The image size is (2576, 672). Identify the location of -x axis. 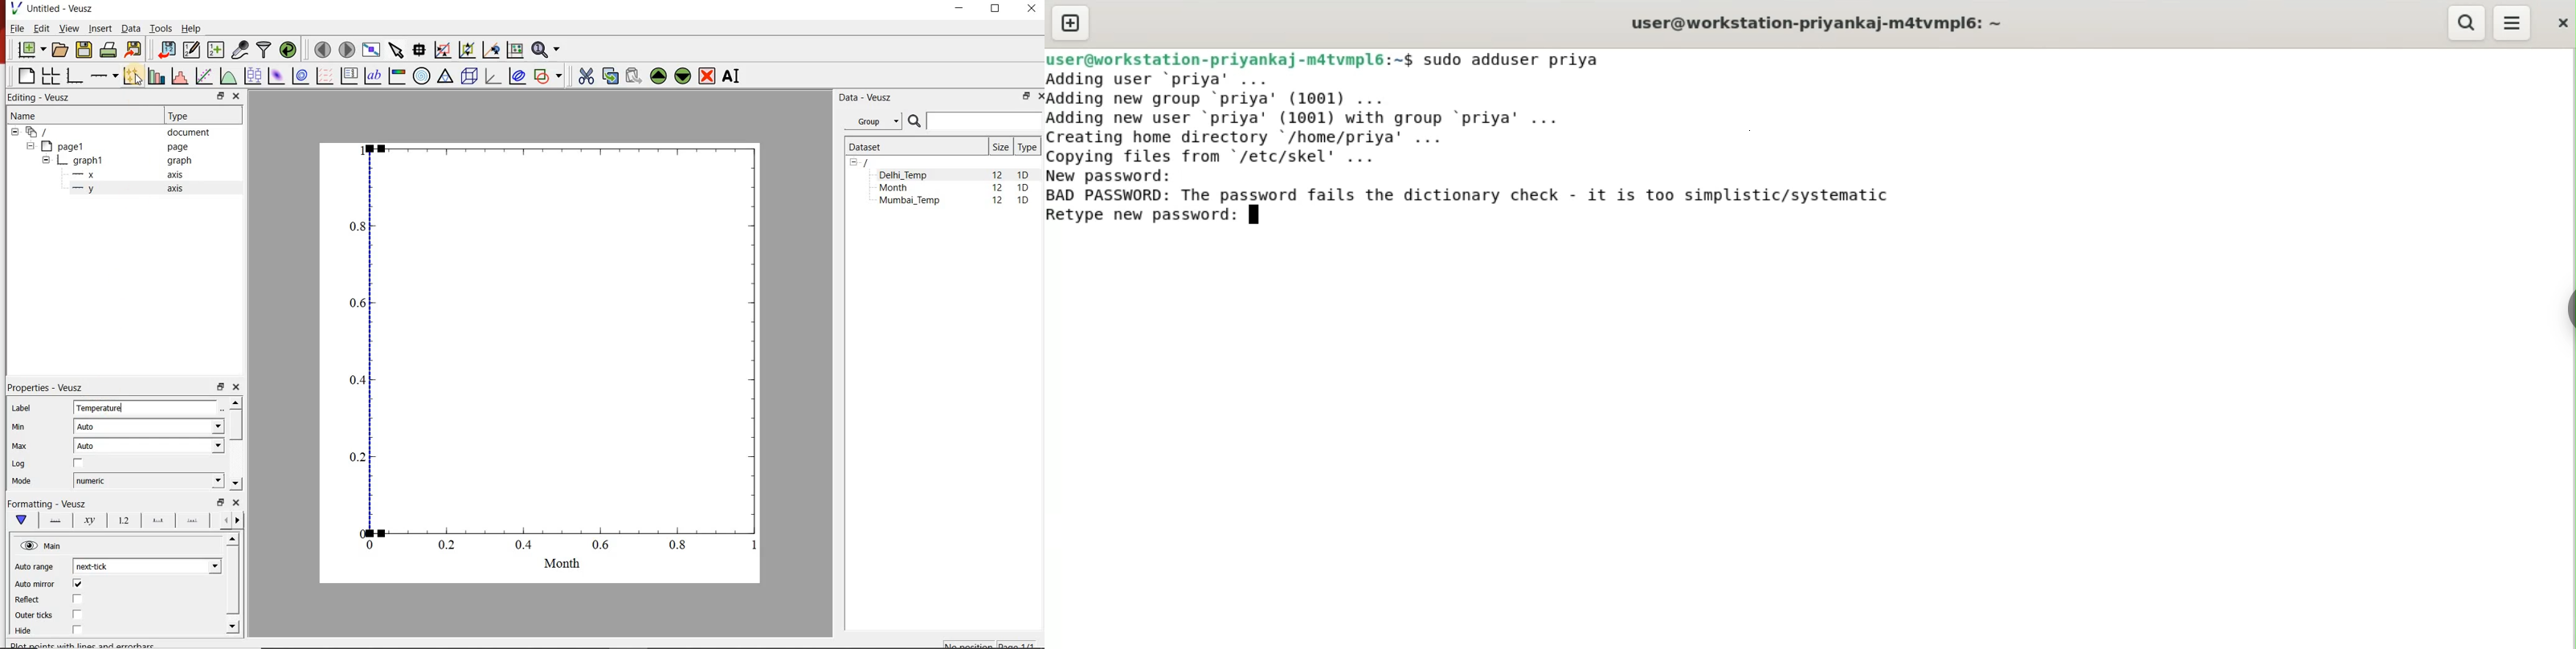
(123, 175).